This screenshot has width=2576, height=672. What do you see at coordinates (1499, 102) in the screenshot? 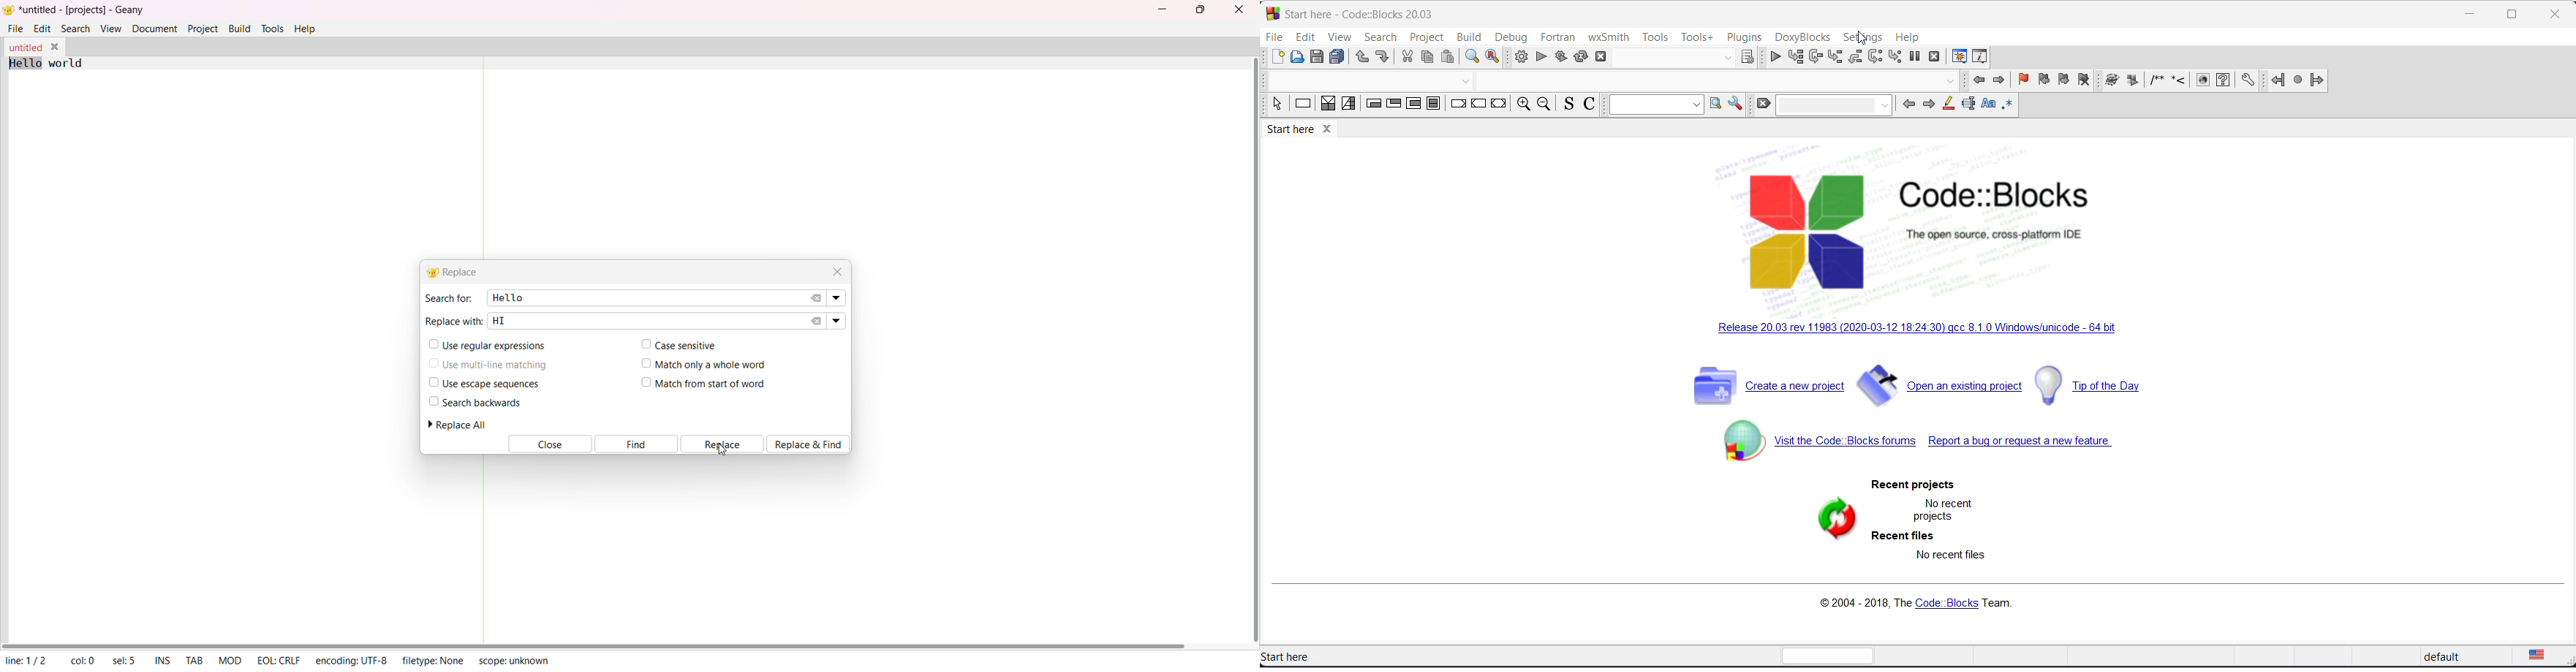
I see `return instruction` at bounding box center [1499, 102].